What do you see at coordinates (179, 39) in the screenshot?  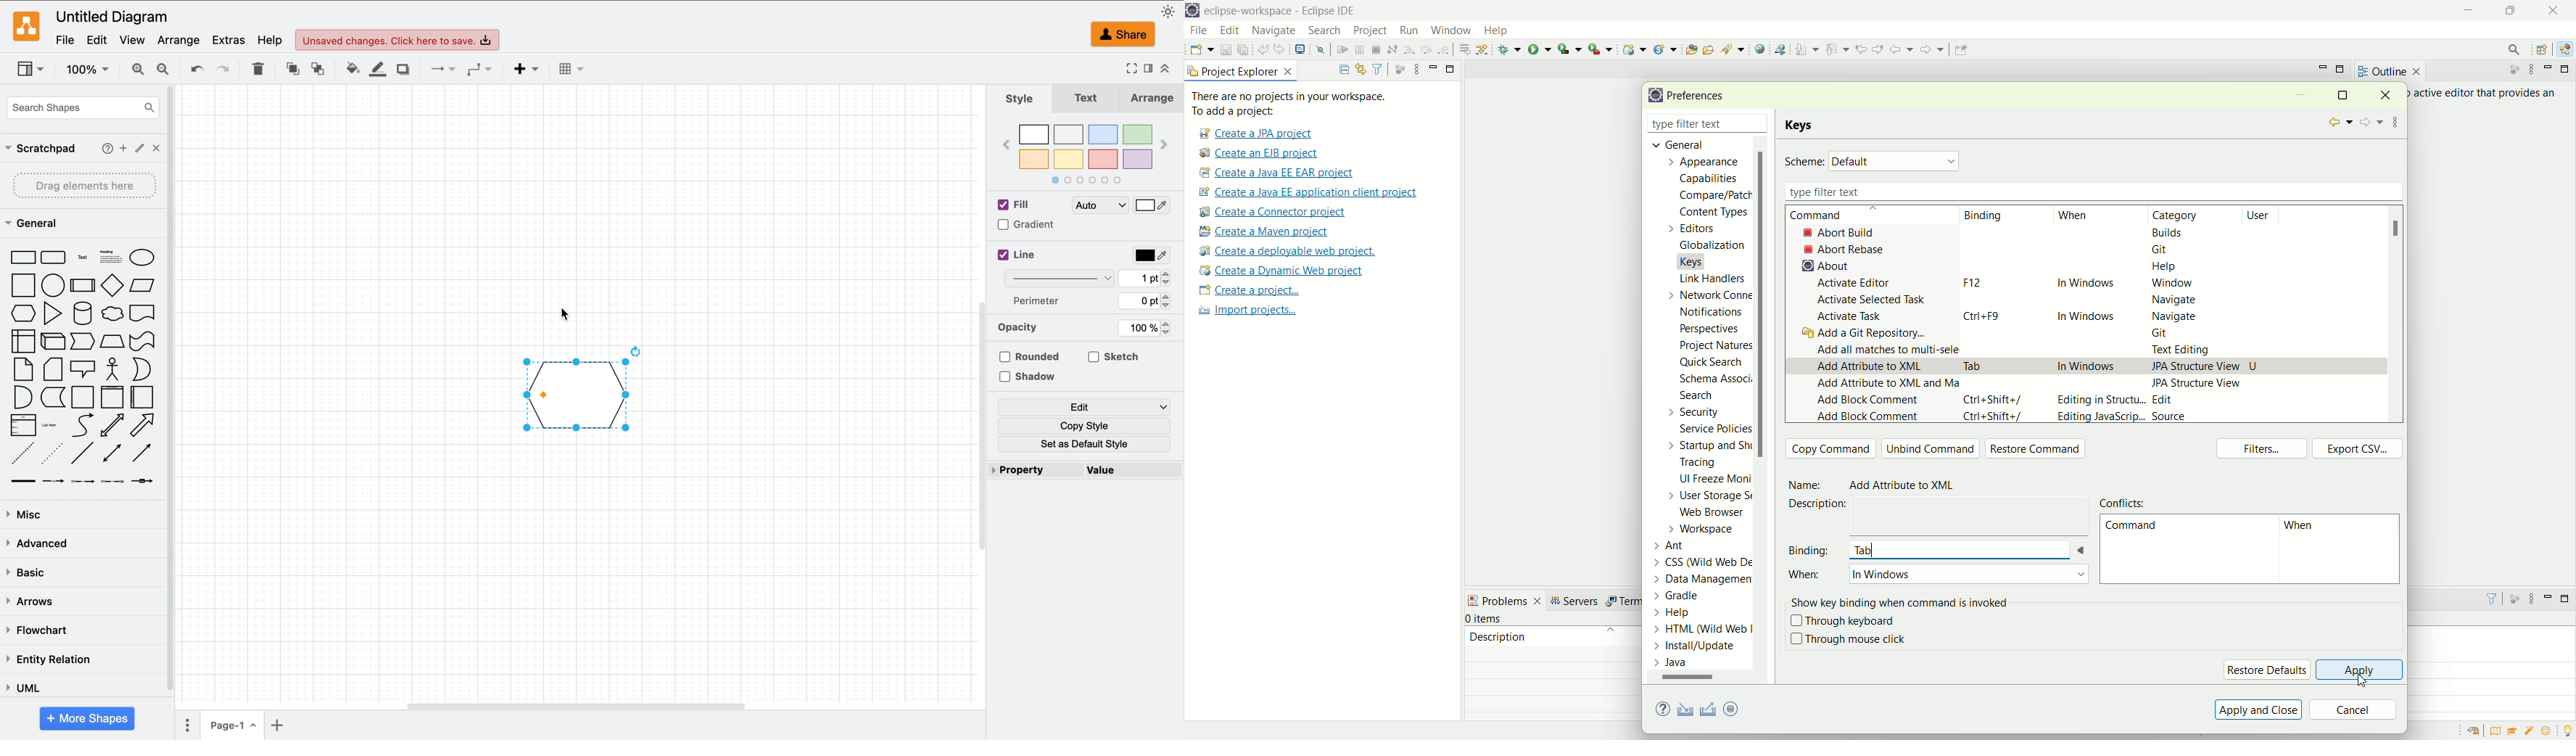 I see `arrange` at bounding box center [179, 39].